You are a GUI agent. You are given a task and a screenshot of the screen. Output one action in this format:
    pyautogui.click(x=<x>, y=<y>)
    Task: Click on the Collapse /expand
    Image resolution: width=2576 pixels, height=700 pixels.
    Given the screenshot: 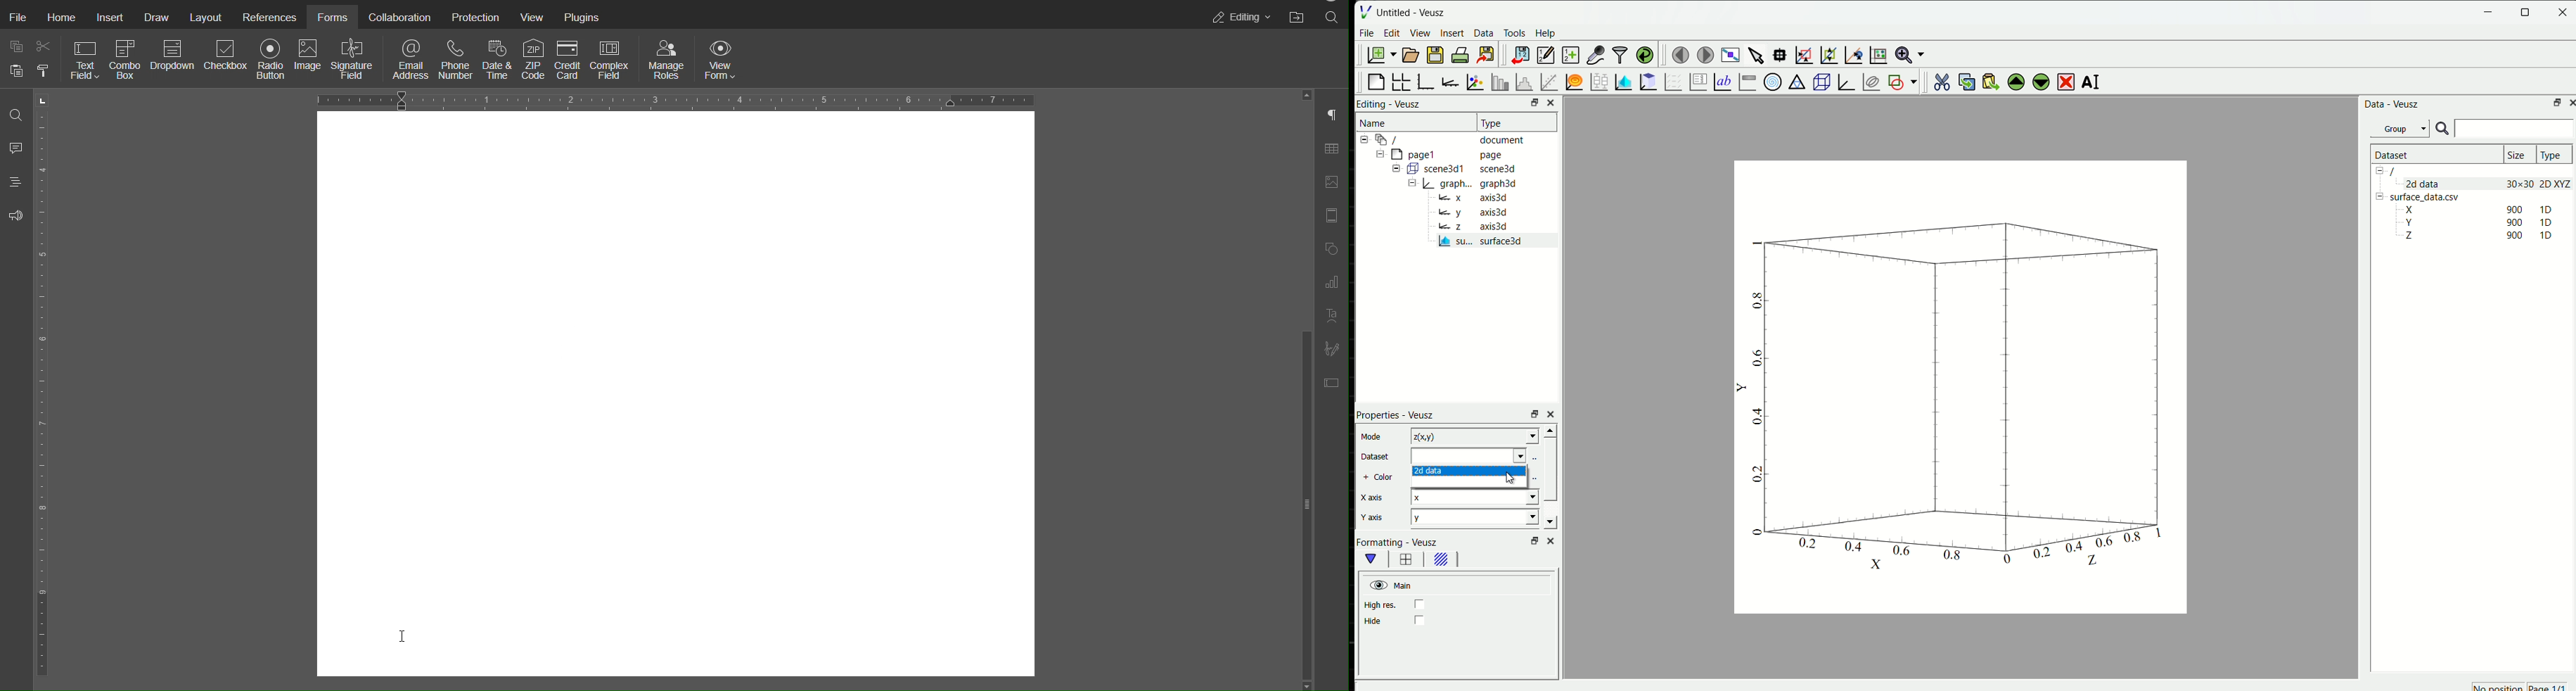 What is the action you would take?
    pyautogui.click(x=2380, y=171)
    